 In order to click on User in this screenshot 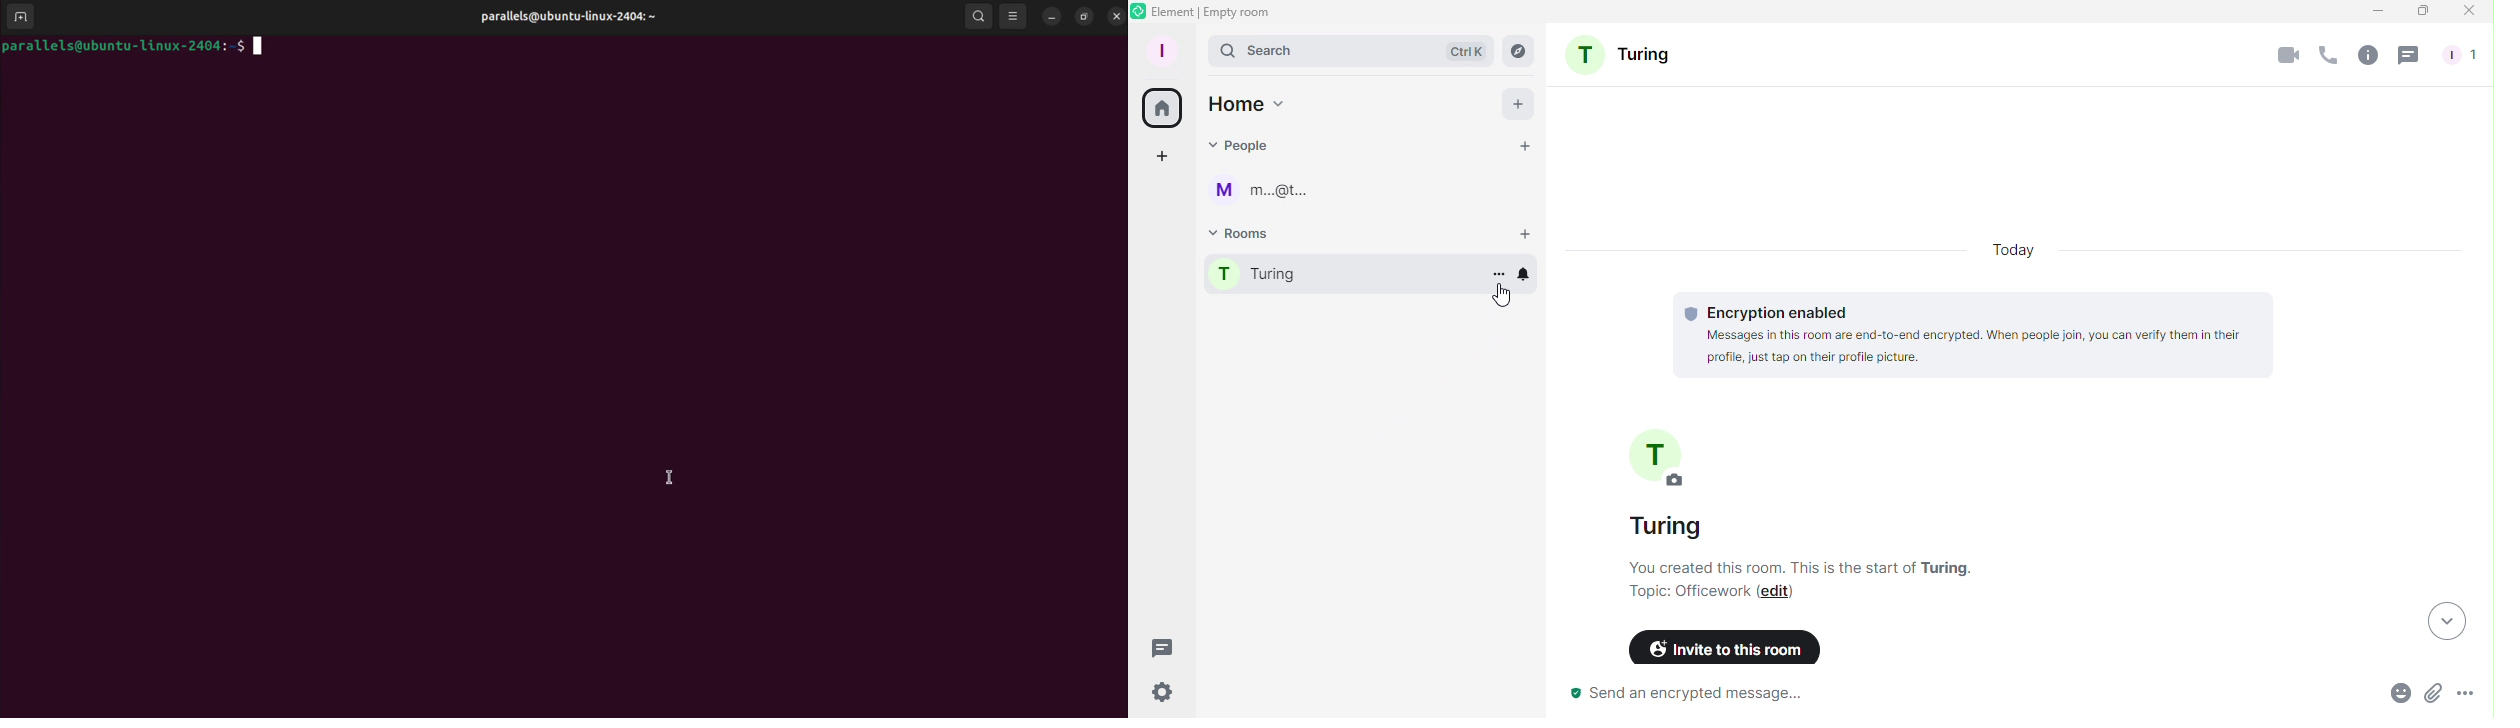, I will do `click(1270, 192)`.